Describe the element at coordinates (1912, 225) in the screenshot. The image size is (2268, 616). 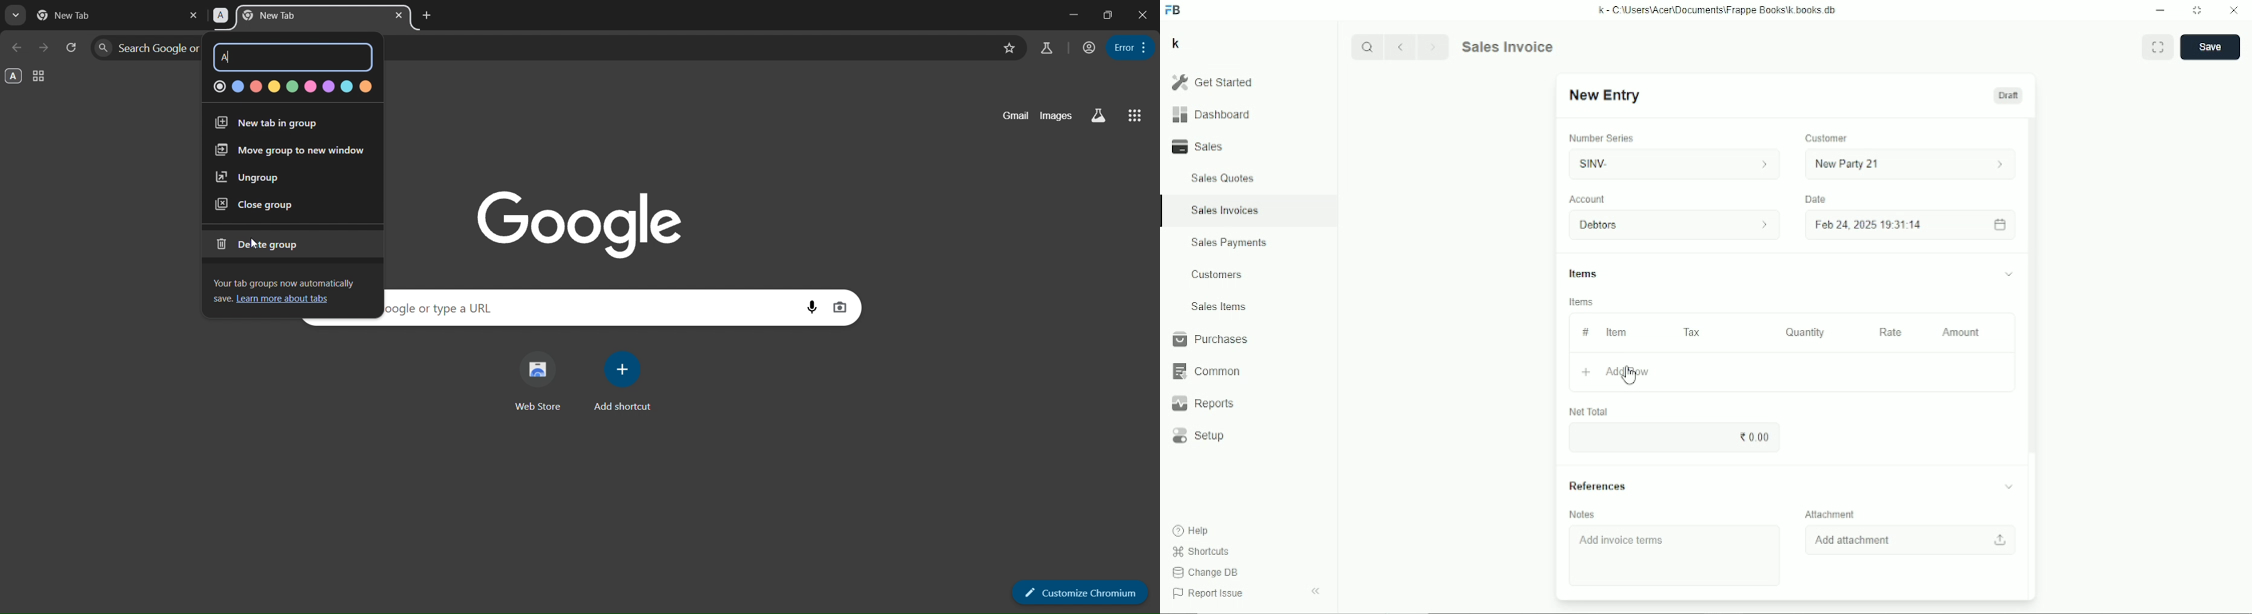
I see `Feb 24, 2025 19:31:14` at that location.